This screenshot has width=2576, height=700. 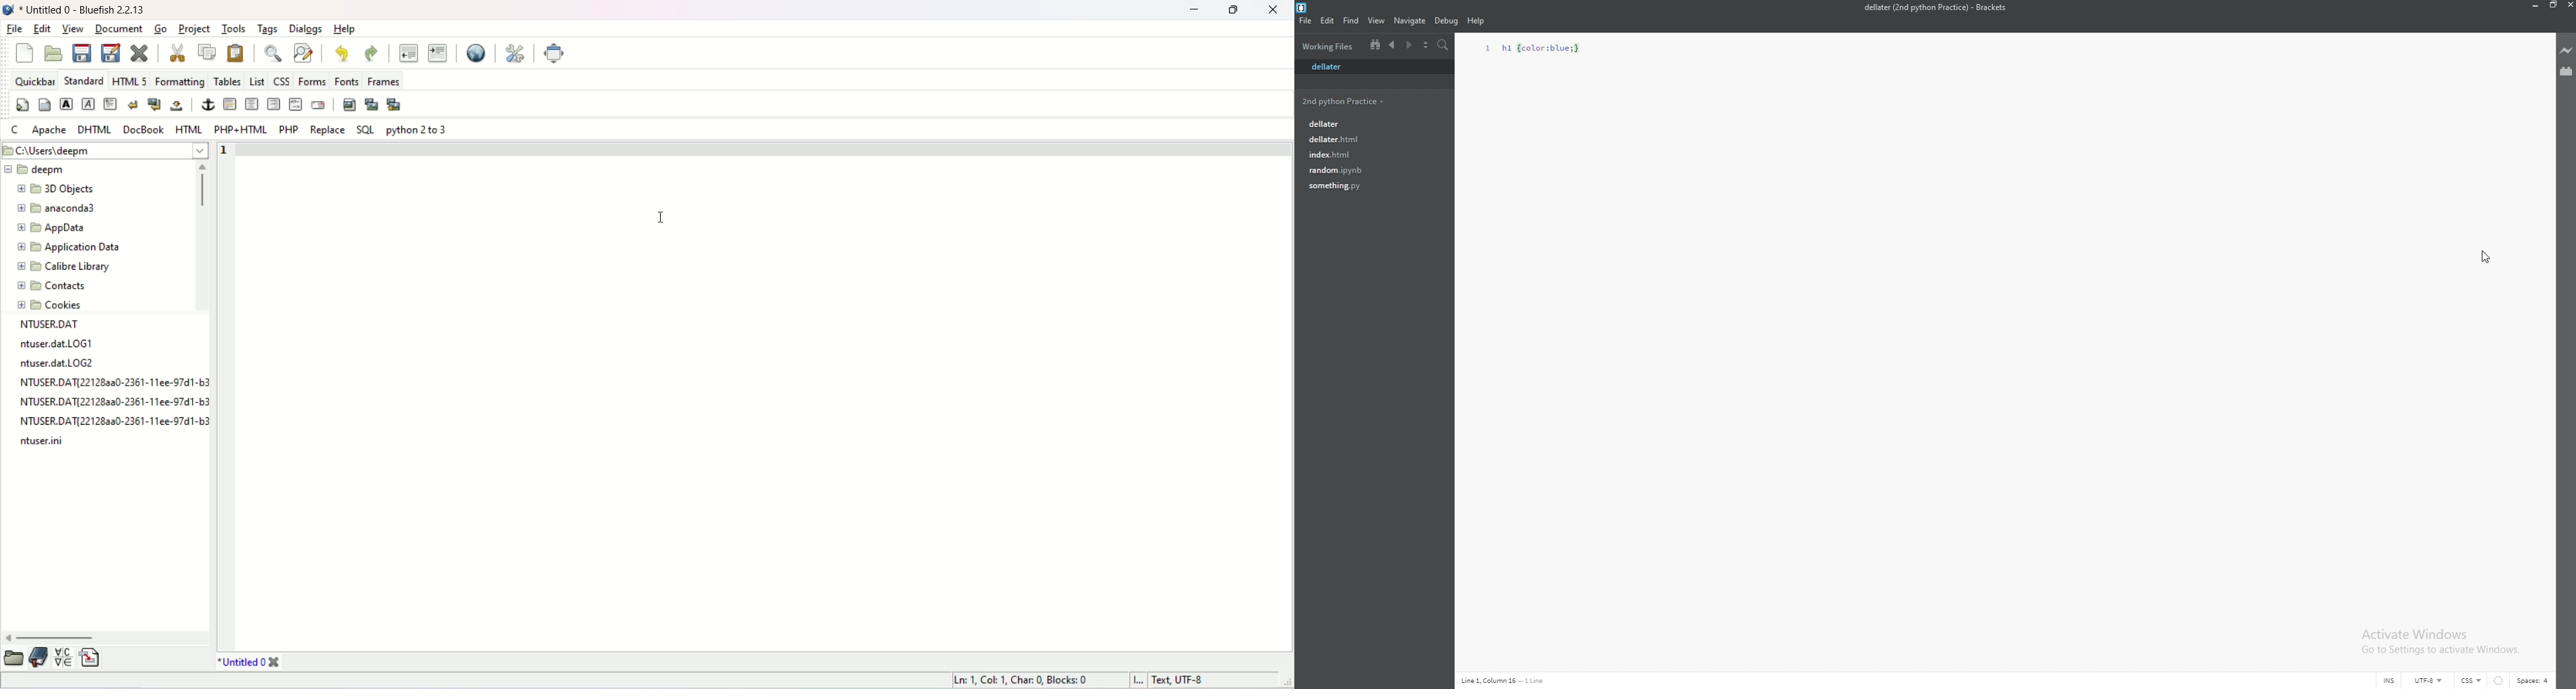 I want to click on REPLACE, so click(x=326, y=131).